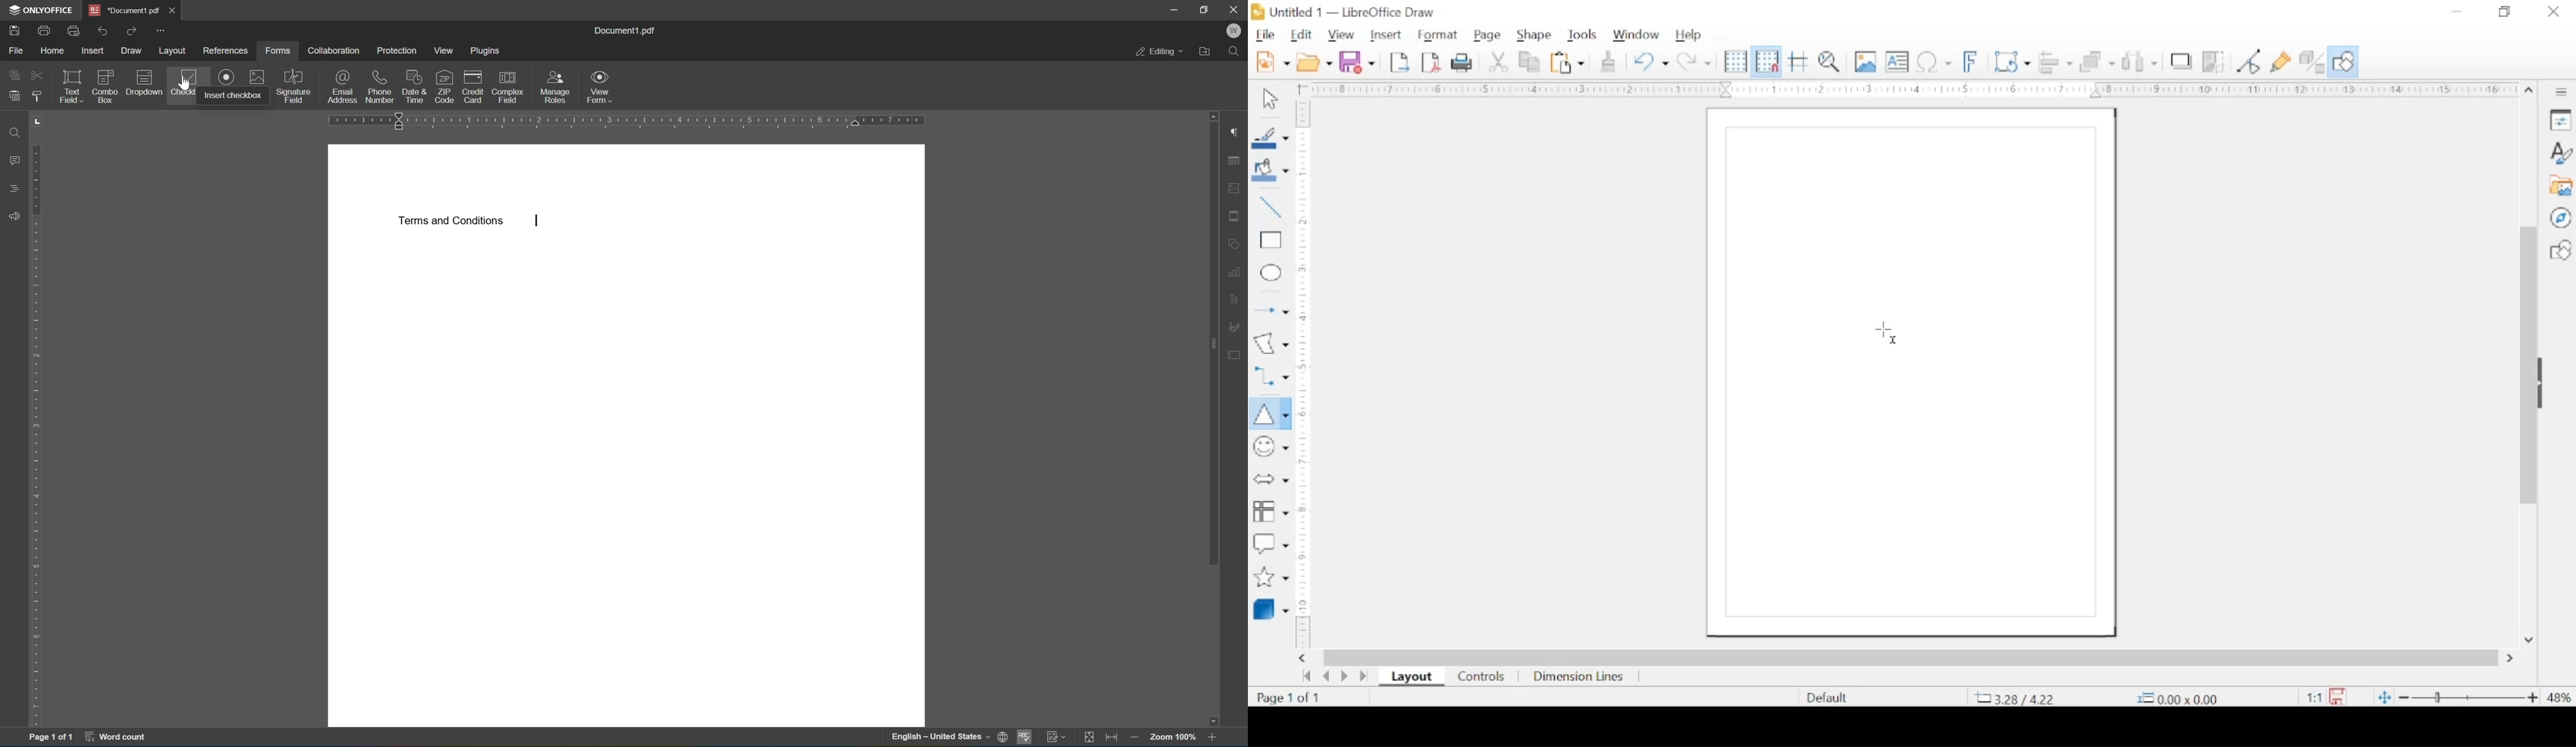  Describe the element at coordinates (1358, 61) in the screenshot. I see `save` at that location.